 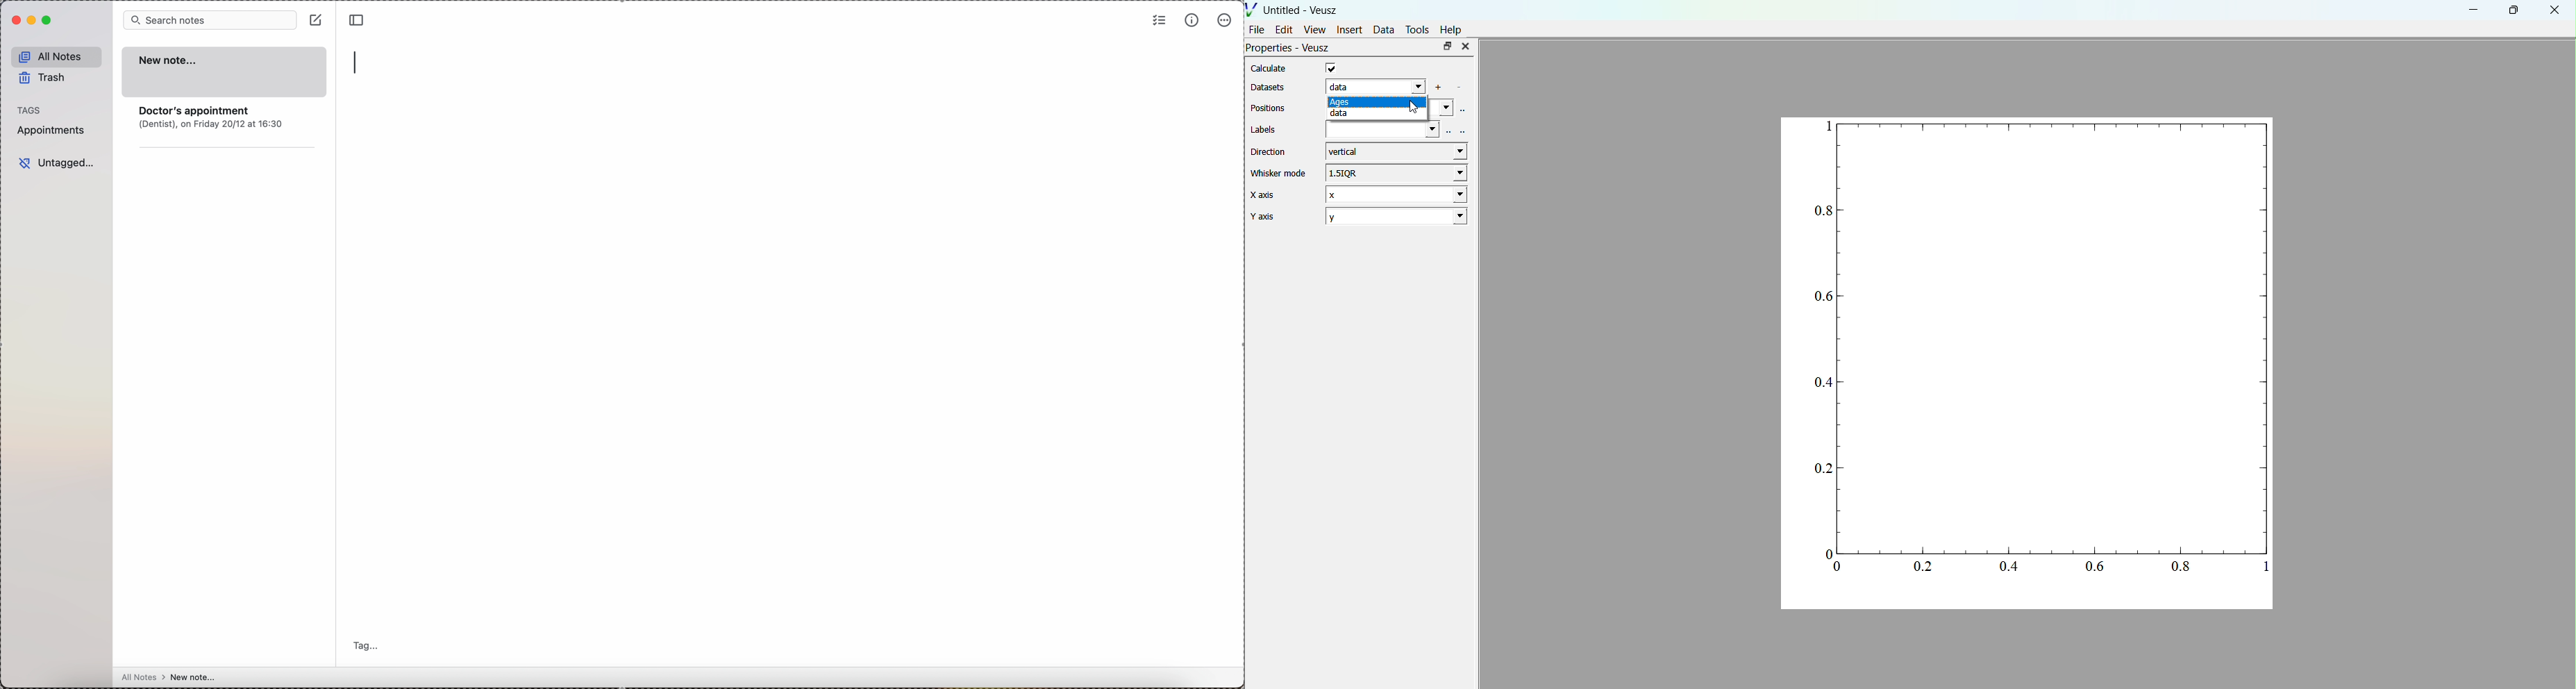 I want to click on Direction, so click(x=1275, y=151).